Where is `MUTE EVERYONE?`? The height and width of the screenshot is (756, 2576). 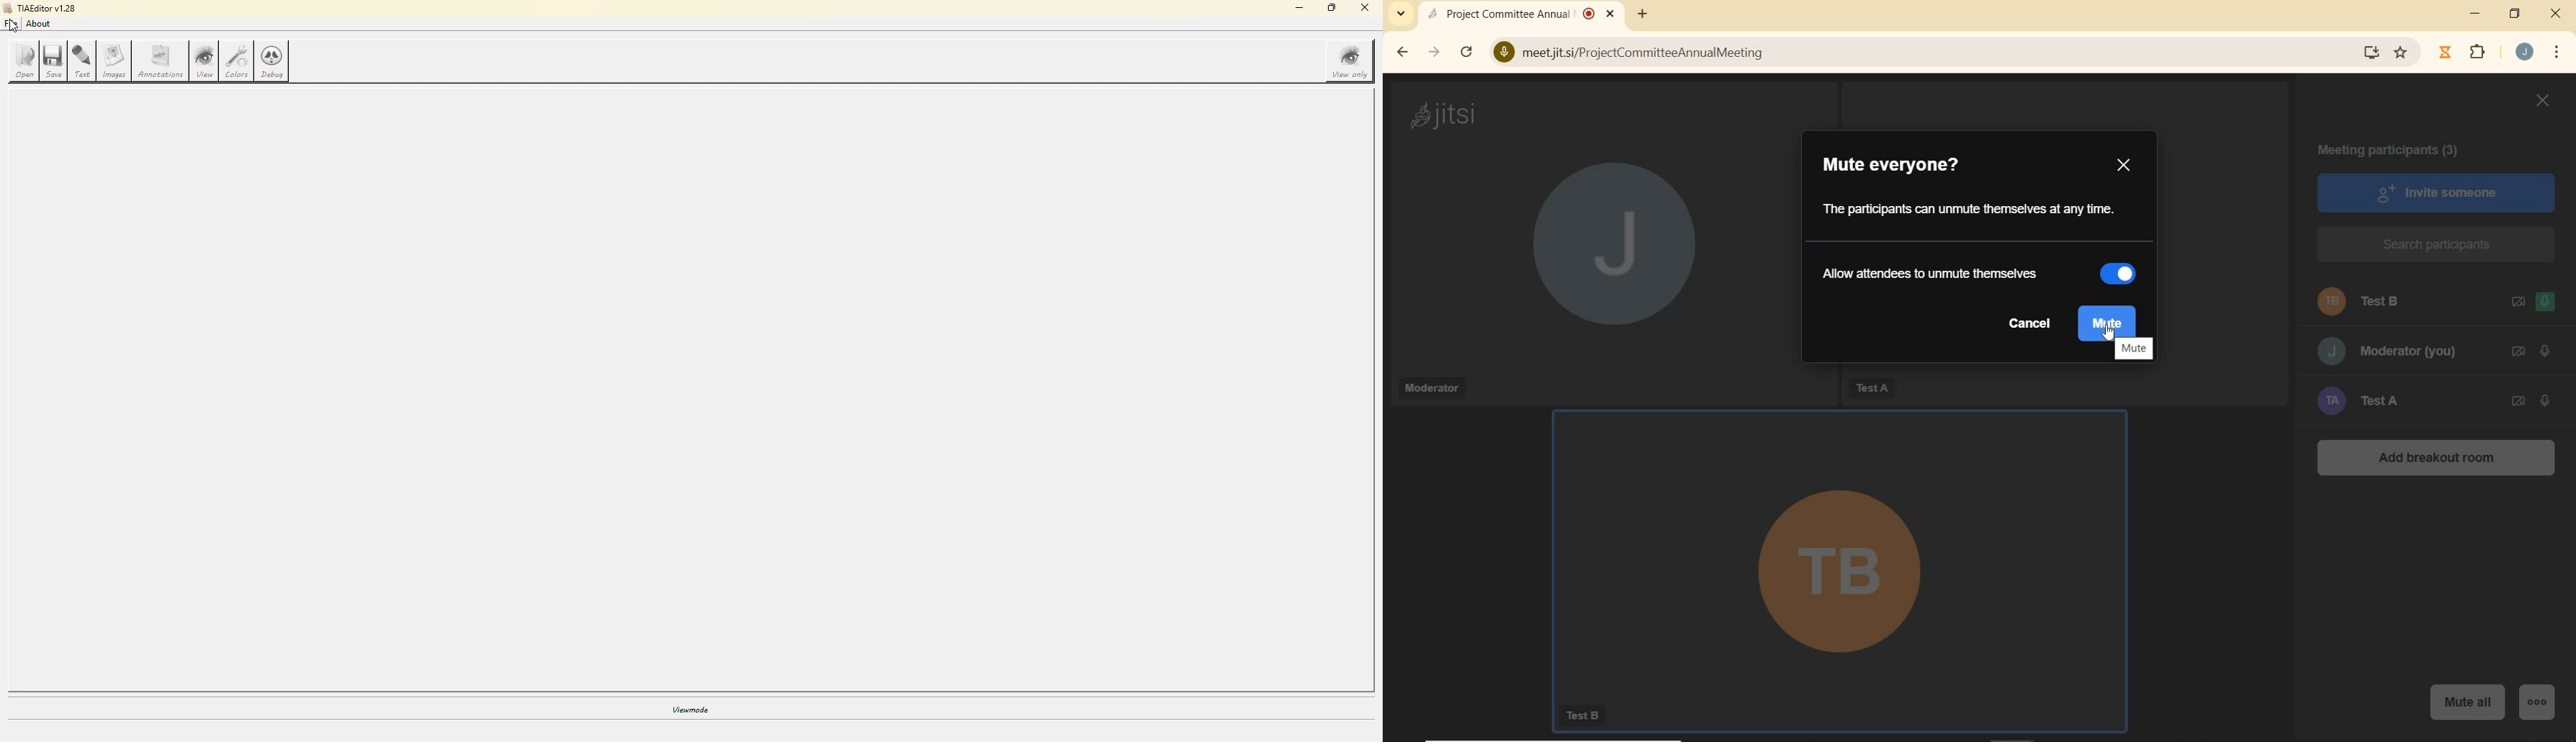 MUTE EVERYONE? is located at coordinates (1906, 168).